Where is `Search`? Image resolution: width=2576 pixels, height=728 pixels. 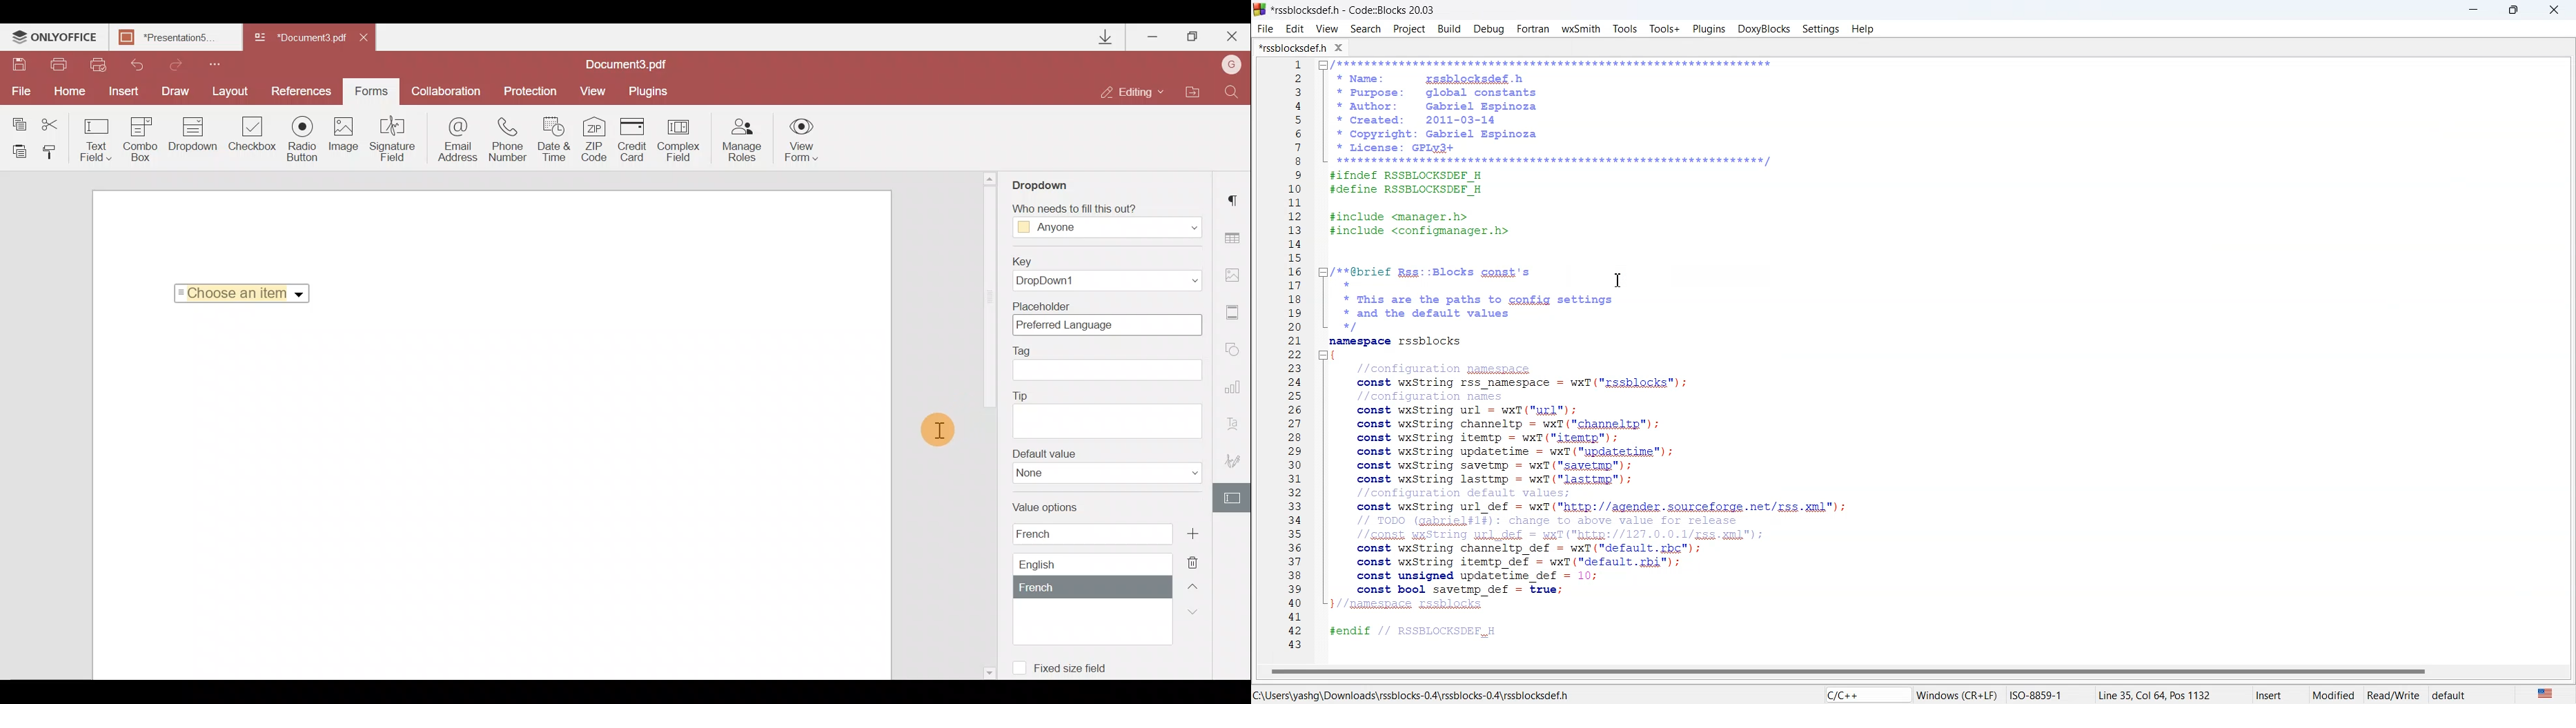 Search is located at coordinates (1366, 30).